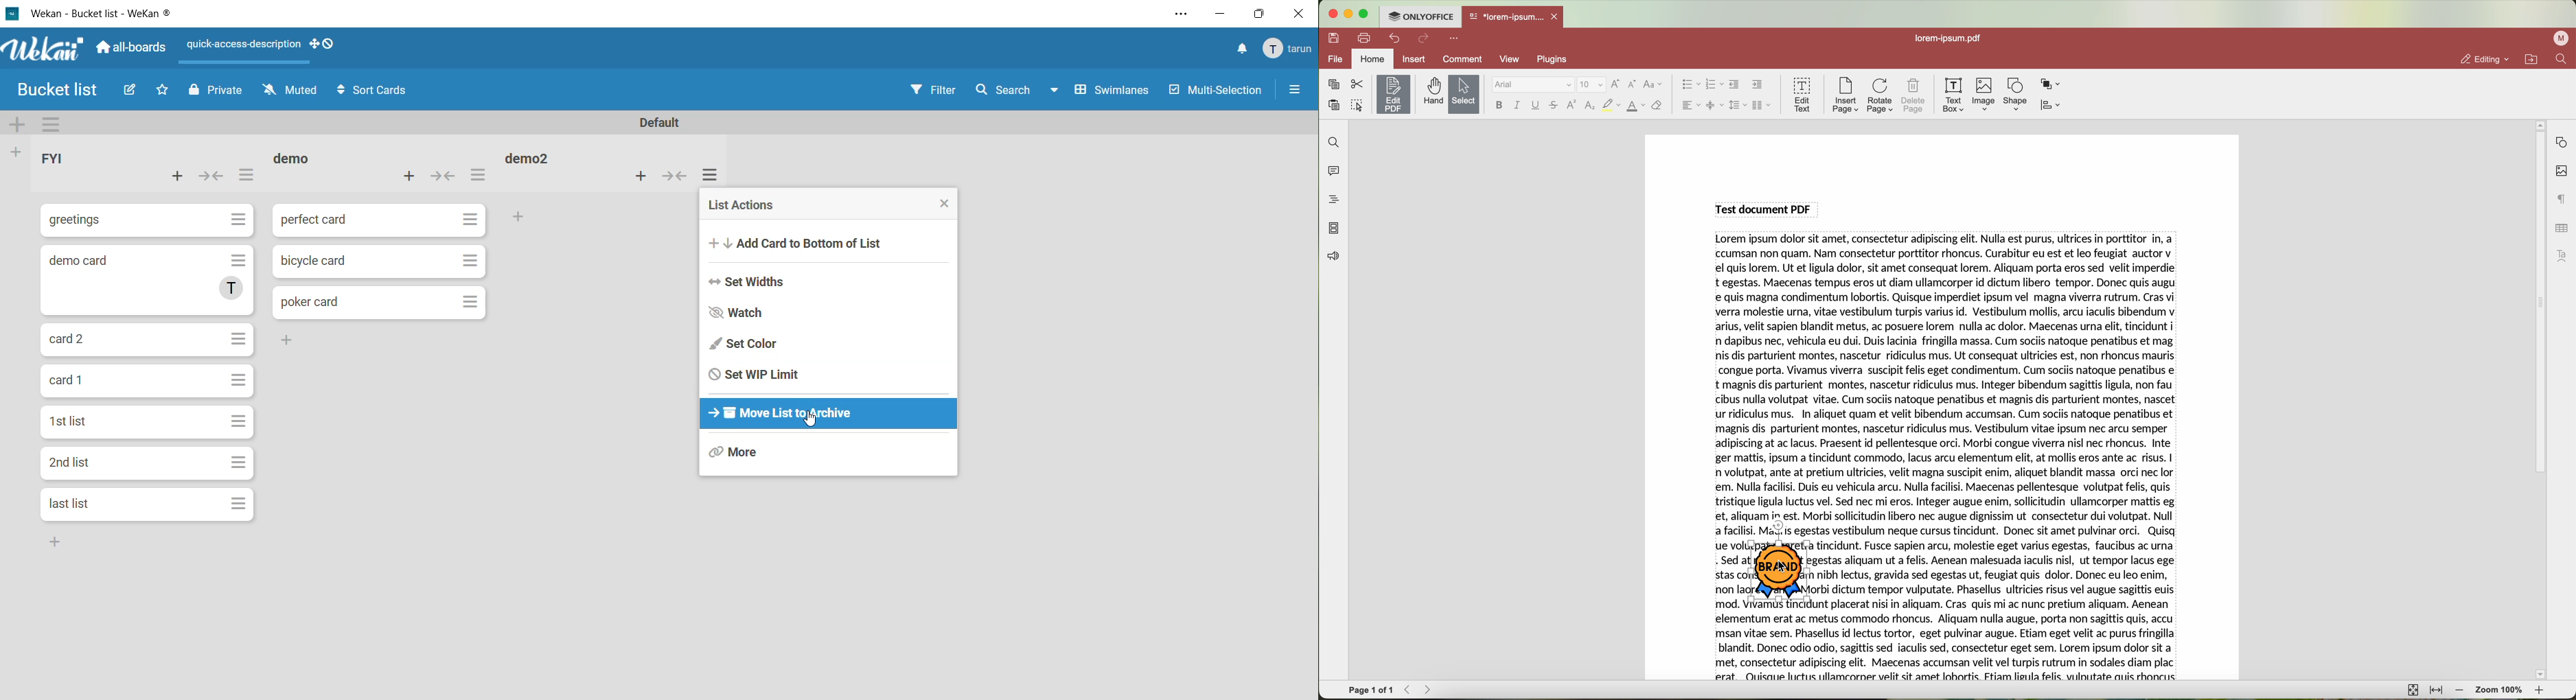 This screenshot has height=700, width=2576. Describe the element at coordinates (1464, 61) in the screenshot. I see `comment` at that location.